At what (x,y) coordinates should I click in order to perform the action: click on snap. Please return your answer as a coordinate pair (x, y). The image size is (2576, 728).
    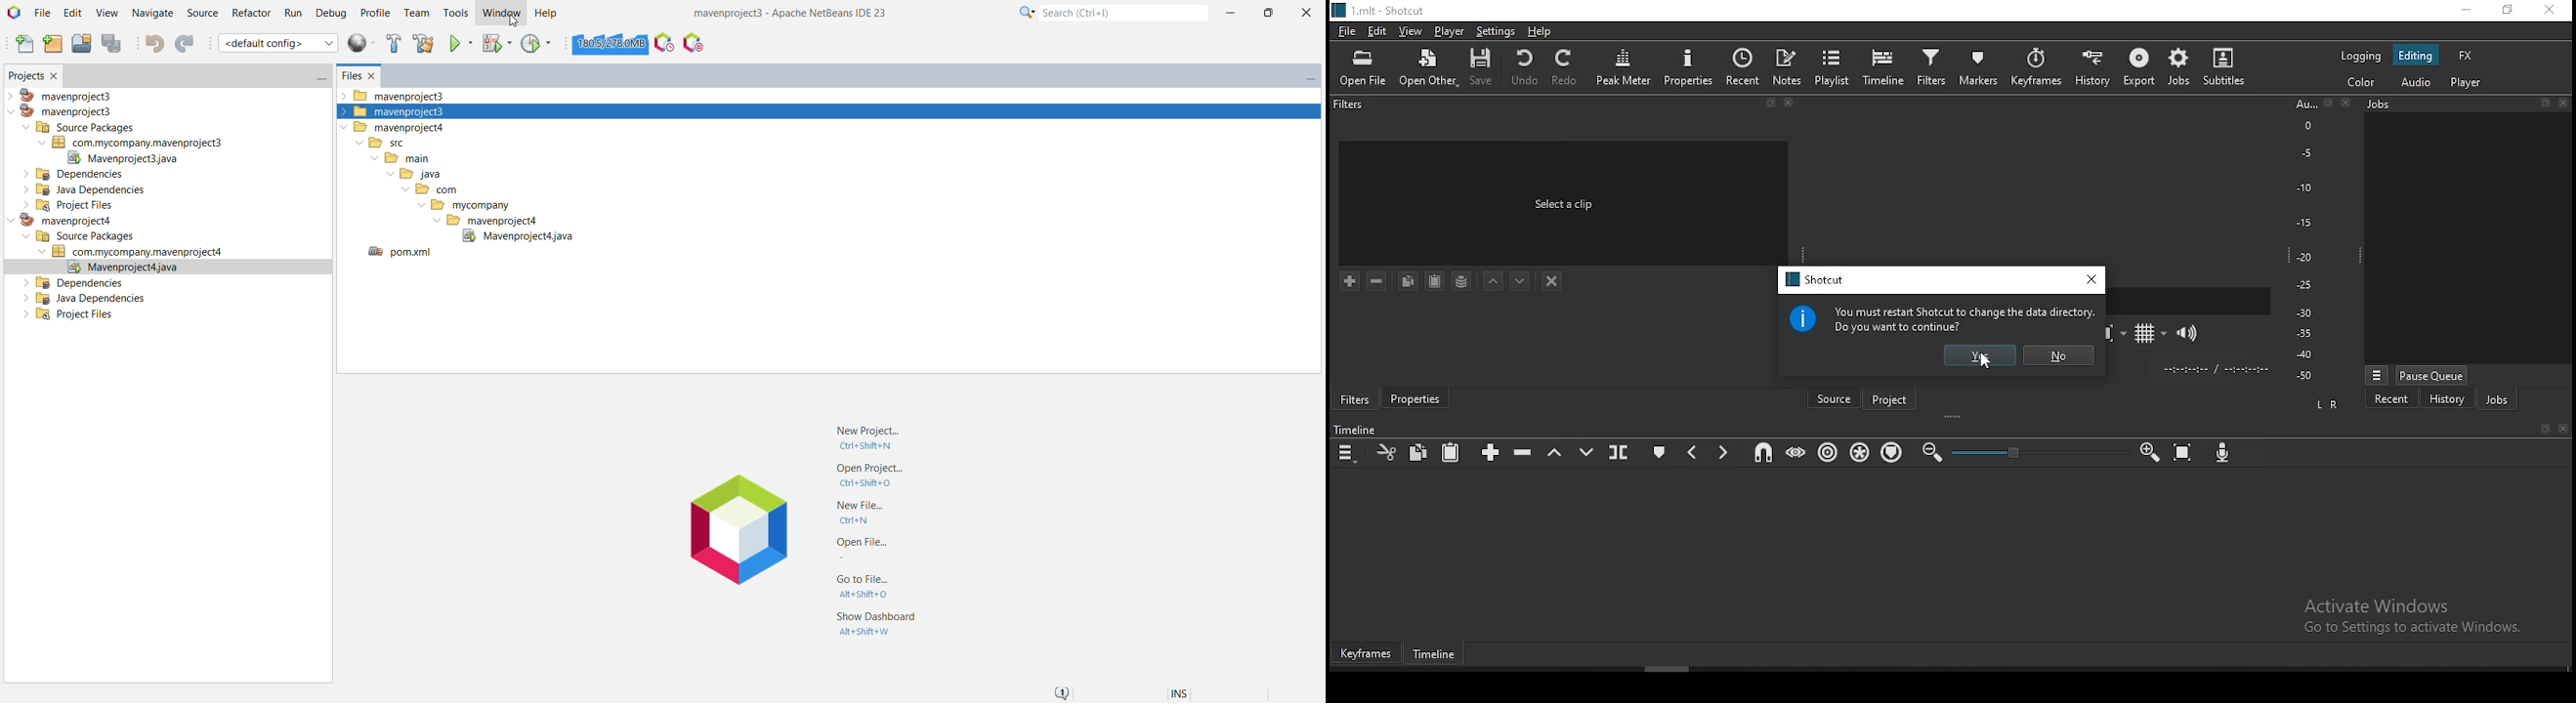
    Looking at the image, I should click on (1765, 453).